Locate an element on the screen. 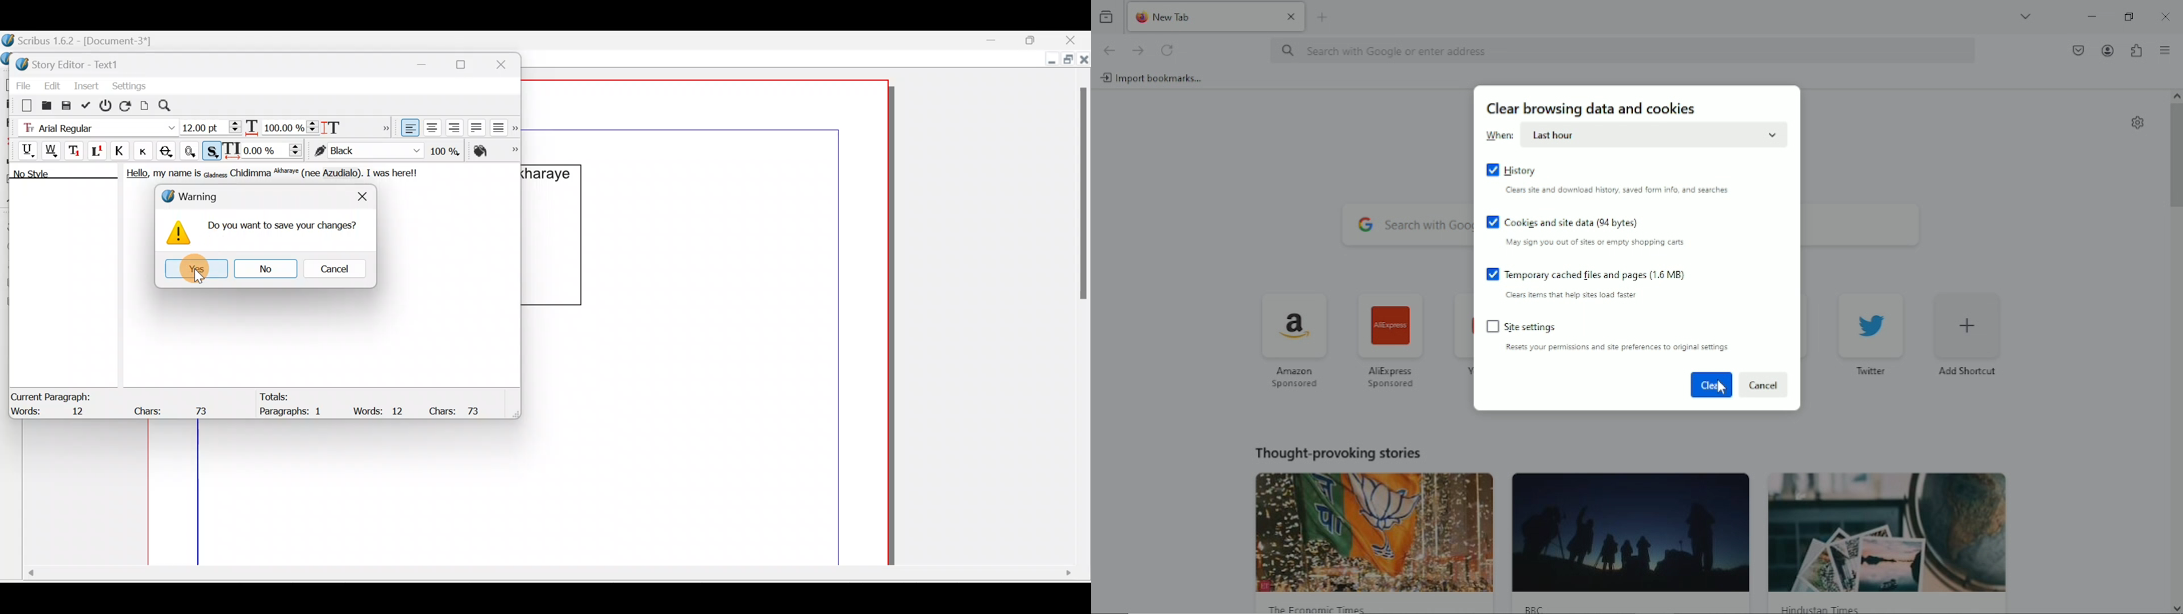 The width and height of the screenshot is (2184, 616). Subscript is located at coordinates (76, 150).